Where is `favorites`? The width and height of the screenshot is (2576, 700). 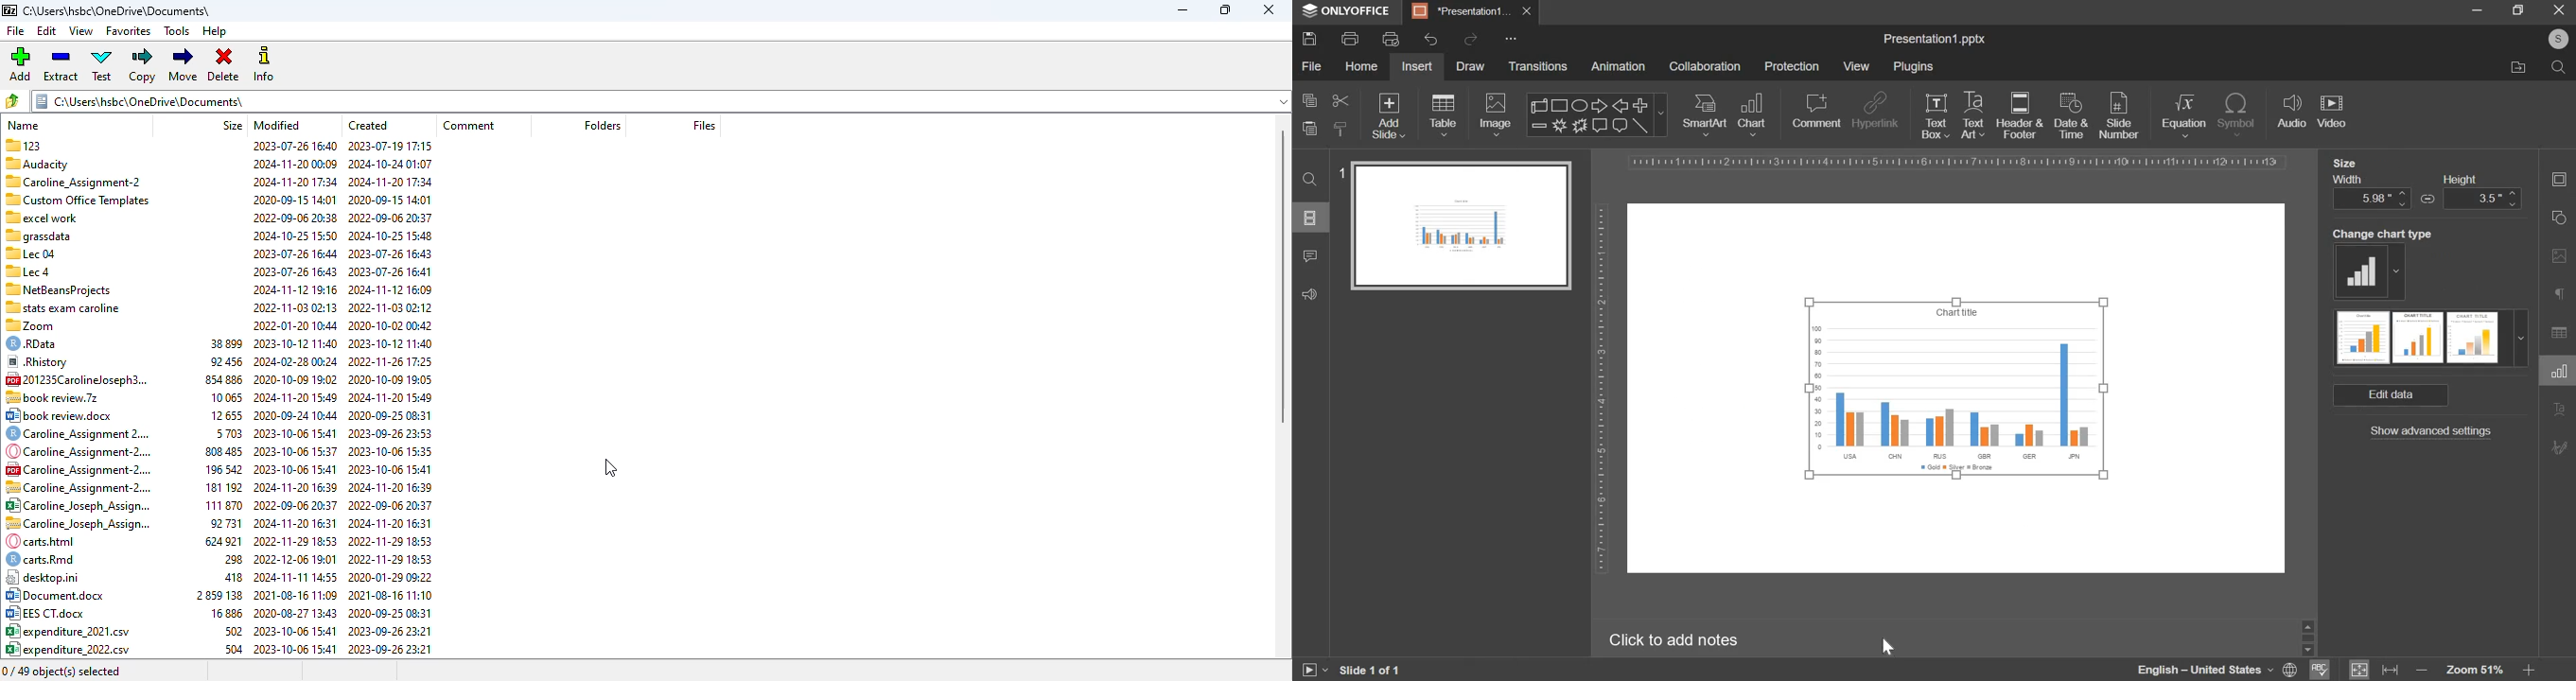 favorites is located at coordinates (129, 31).